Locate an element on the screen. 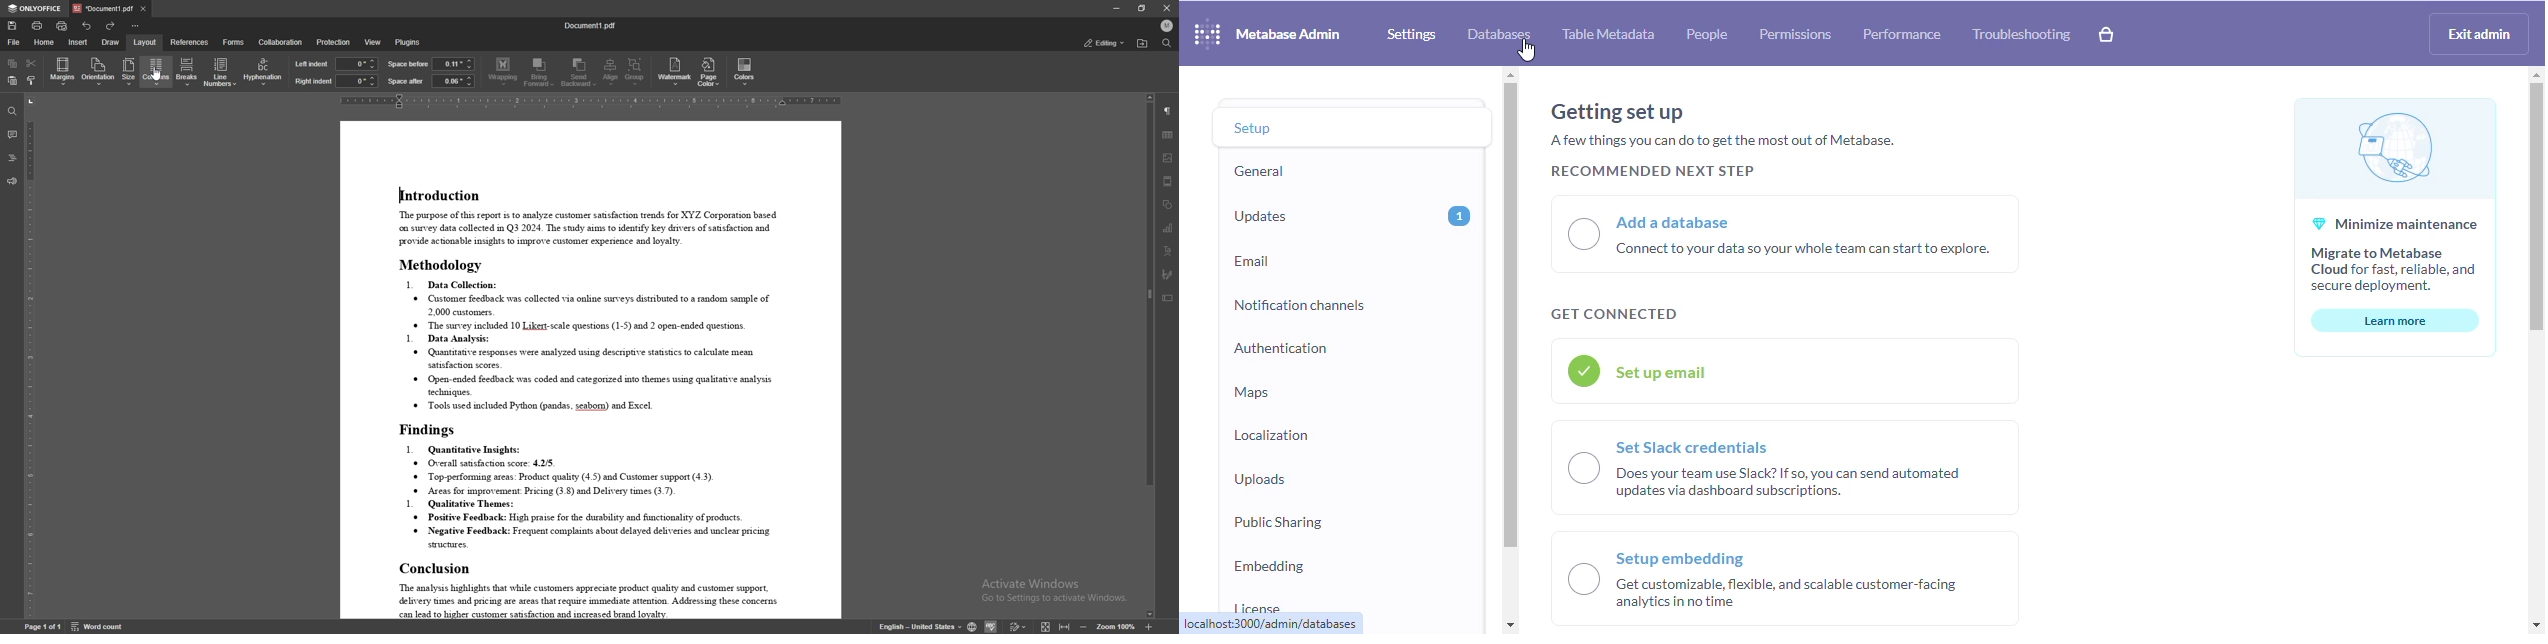 The image size is (2548, 644). collaboration is located at coordinates (280, 42).